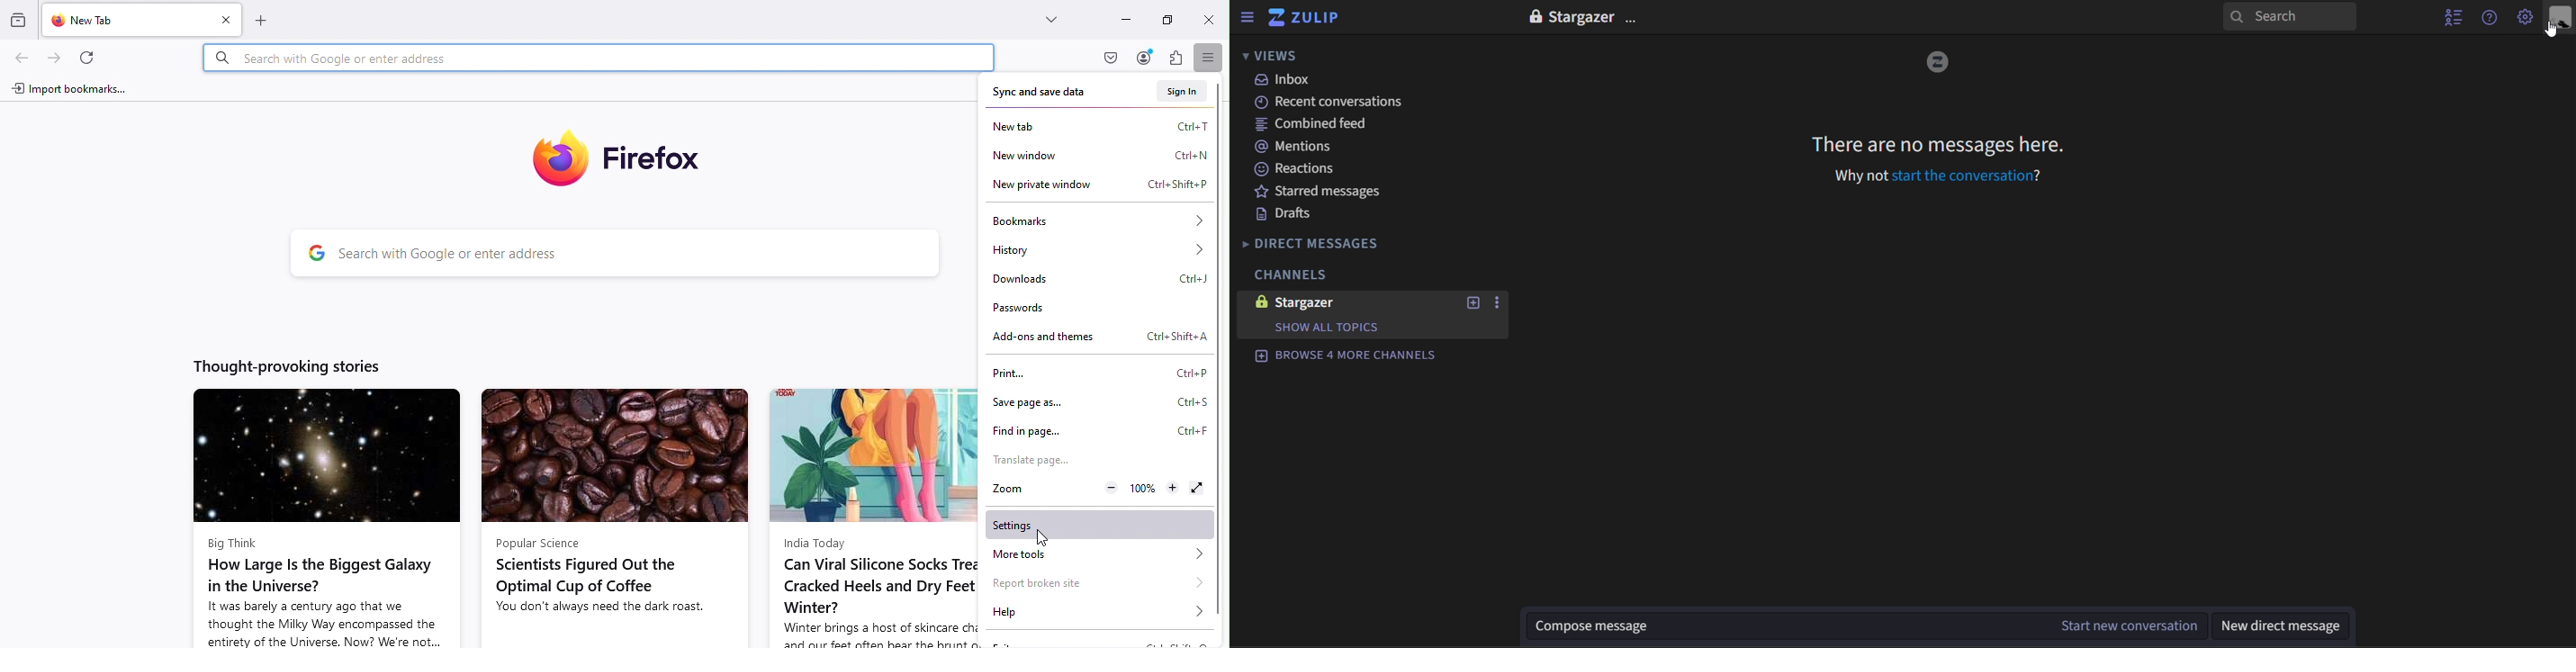 This screenshot has width=2576, height=672. Describe the element at coordinates (1475, 303) in the screenshot. I see `new topic` at that location.